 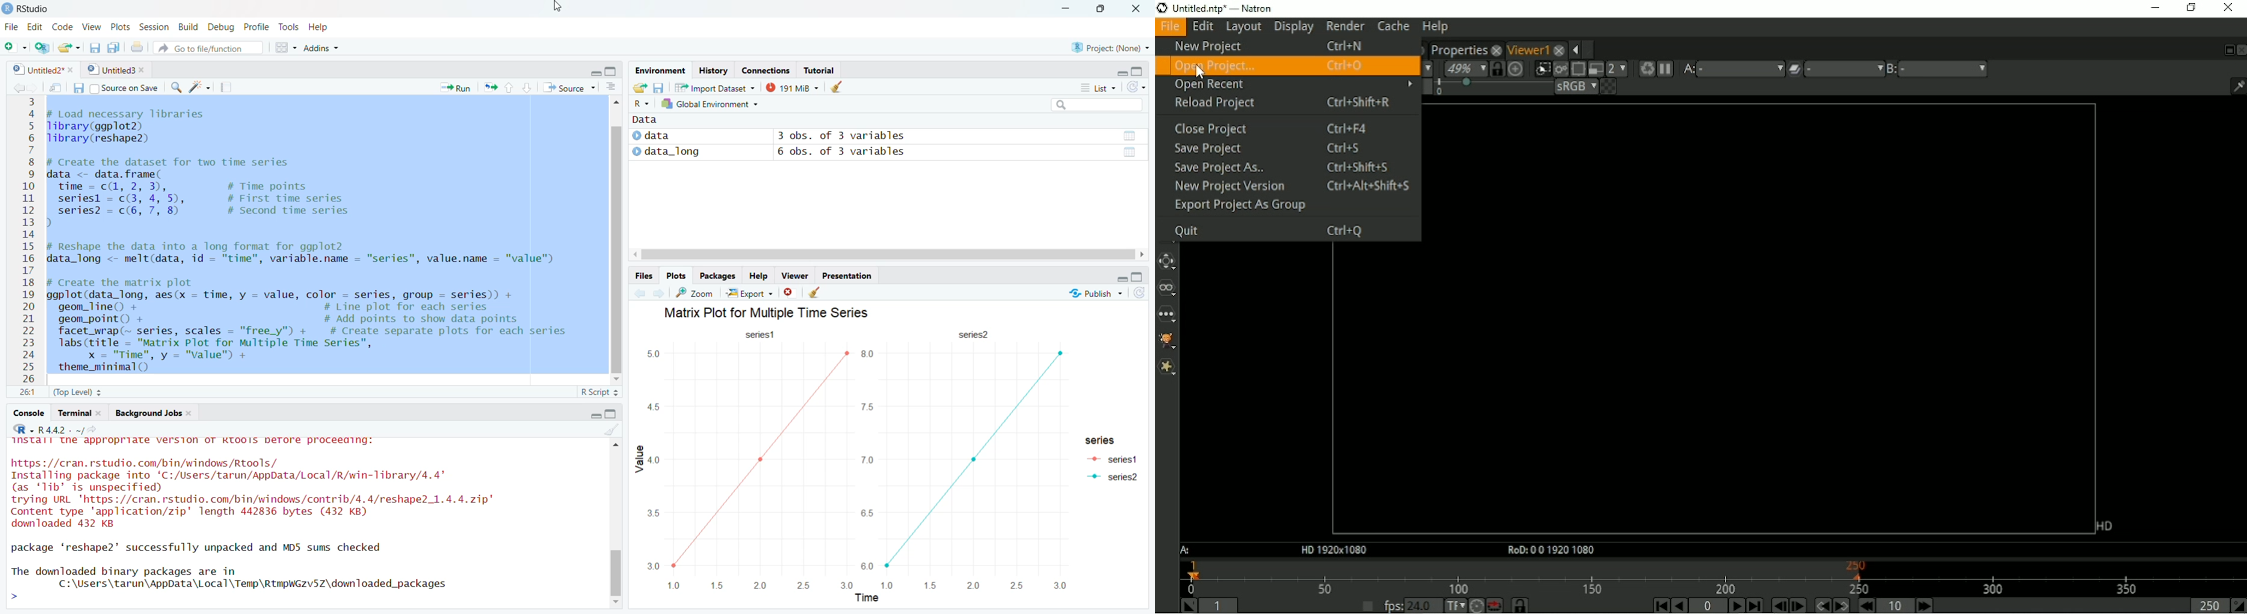 What do you see at coordinates (122, 26) in the screenshot?
I see `Plots` at bounding box center [122, 26].